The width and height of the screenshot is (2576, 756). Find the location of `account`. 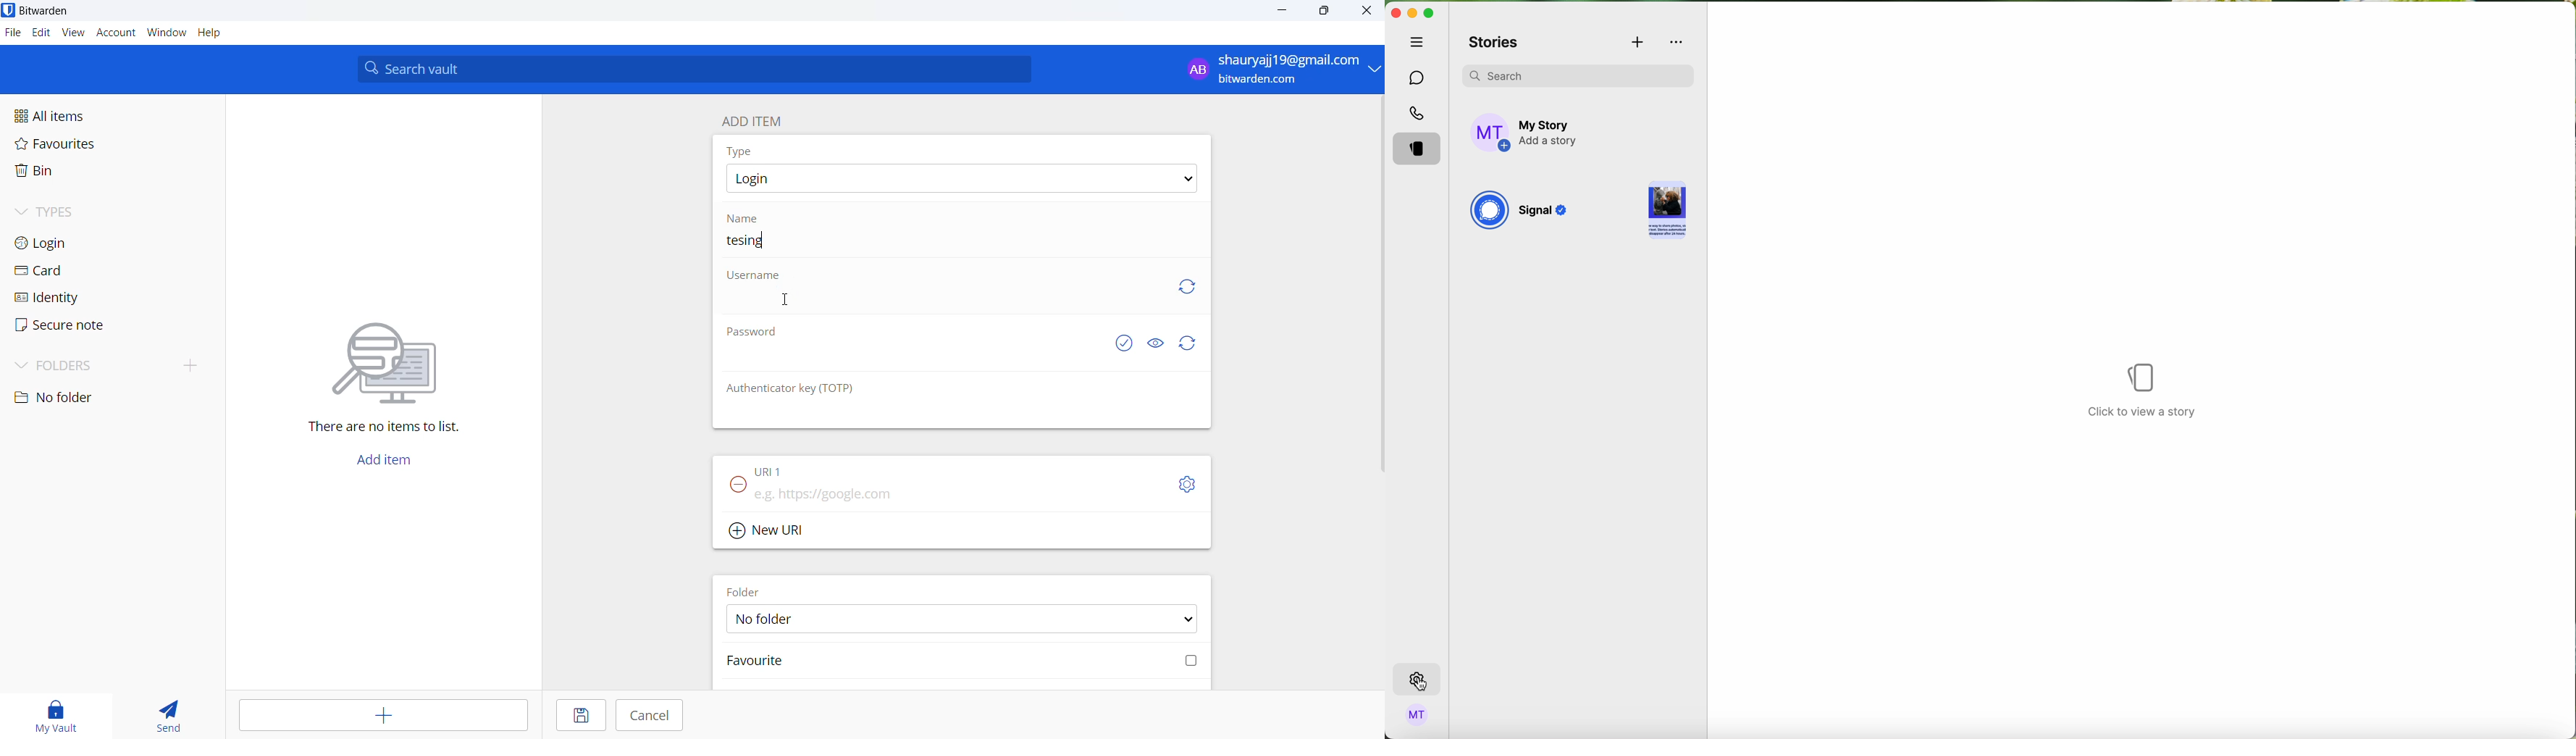

account is located at coordinates (117, 34).